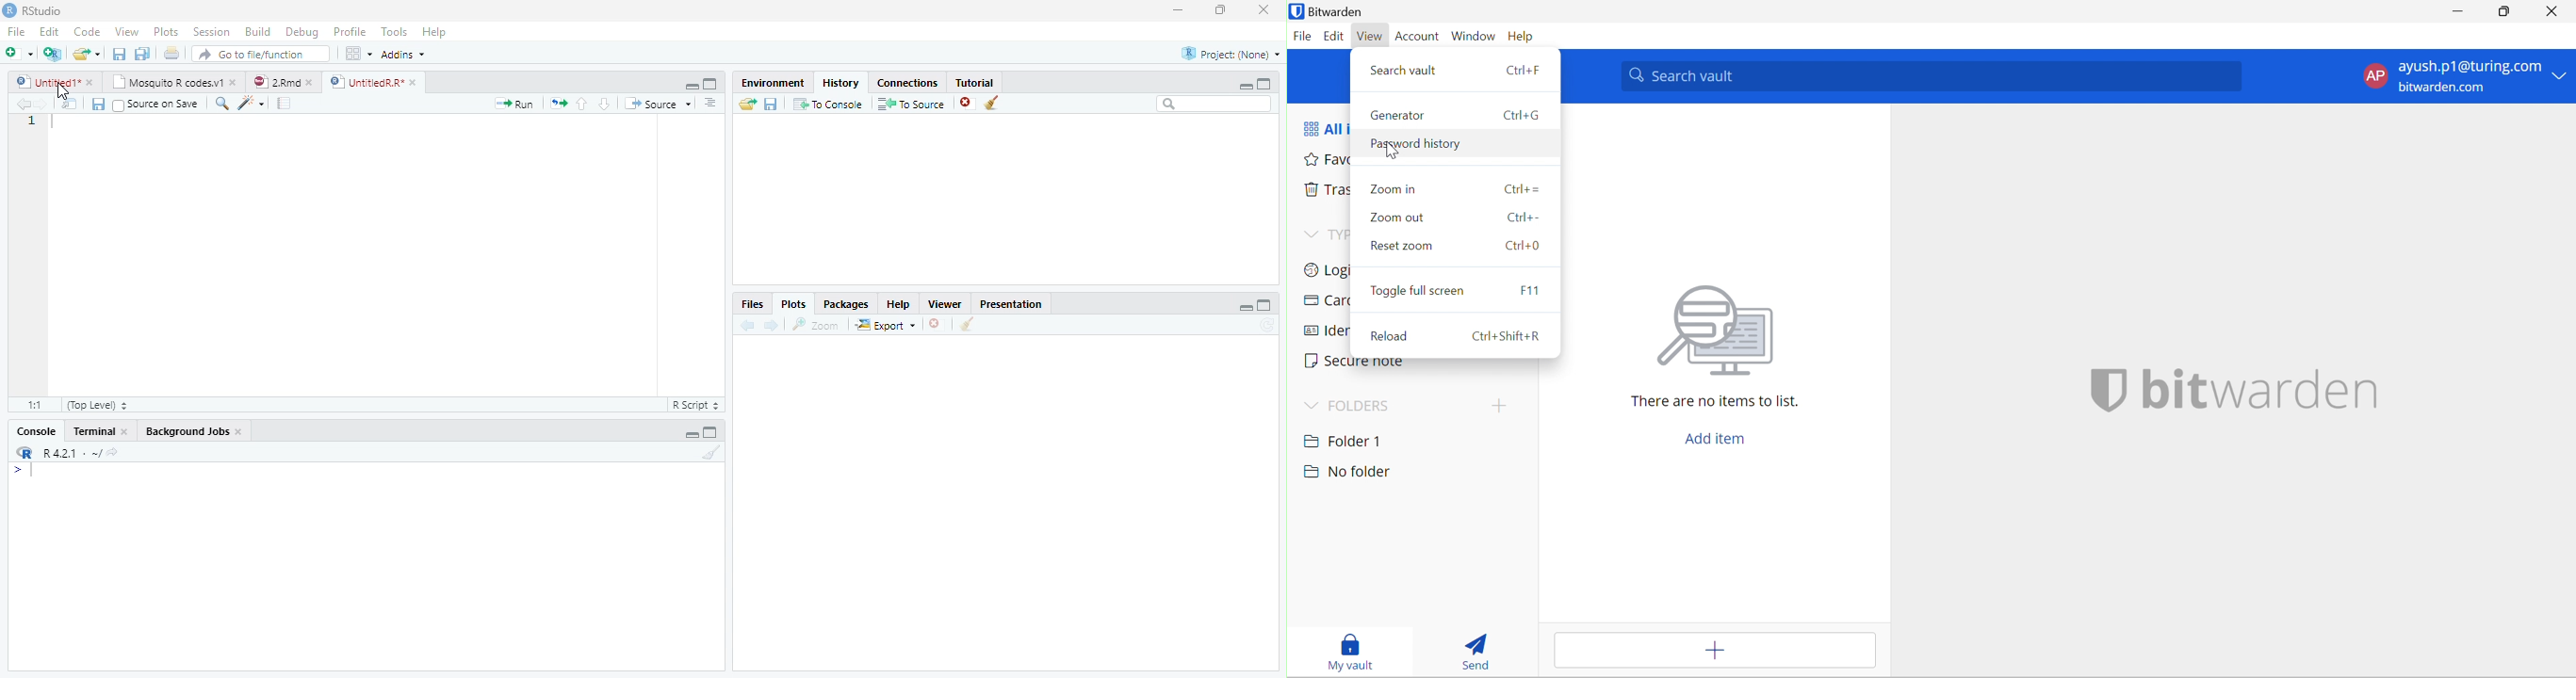 The image size is (2576, 700). Describe the element at coordinates (405, 56) in the screenshot. I see `Addins` at that location.